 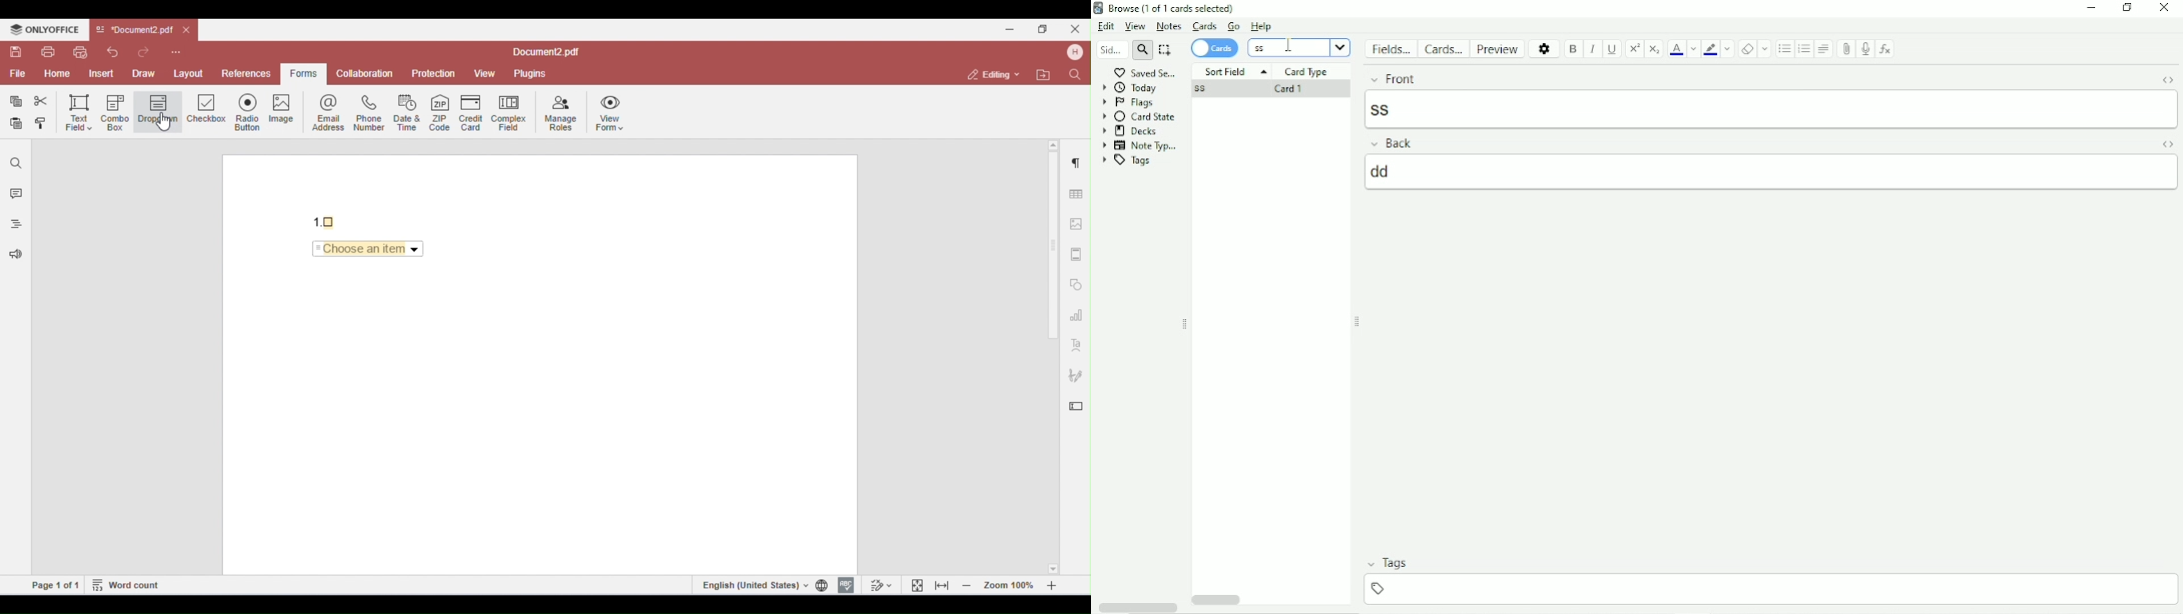 I want to click on Sort Field, so click(x=1234, y=71).